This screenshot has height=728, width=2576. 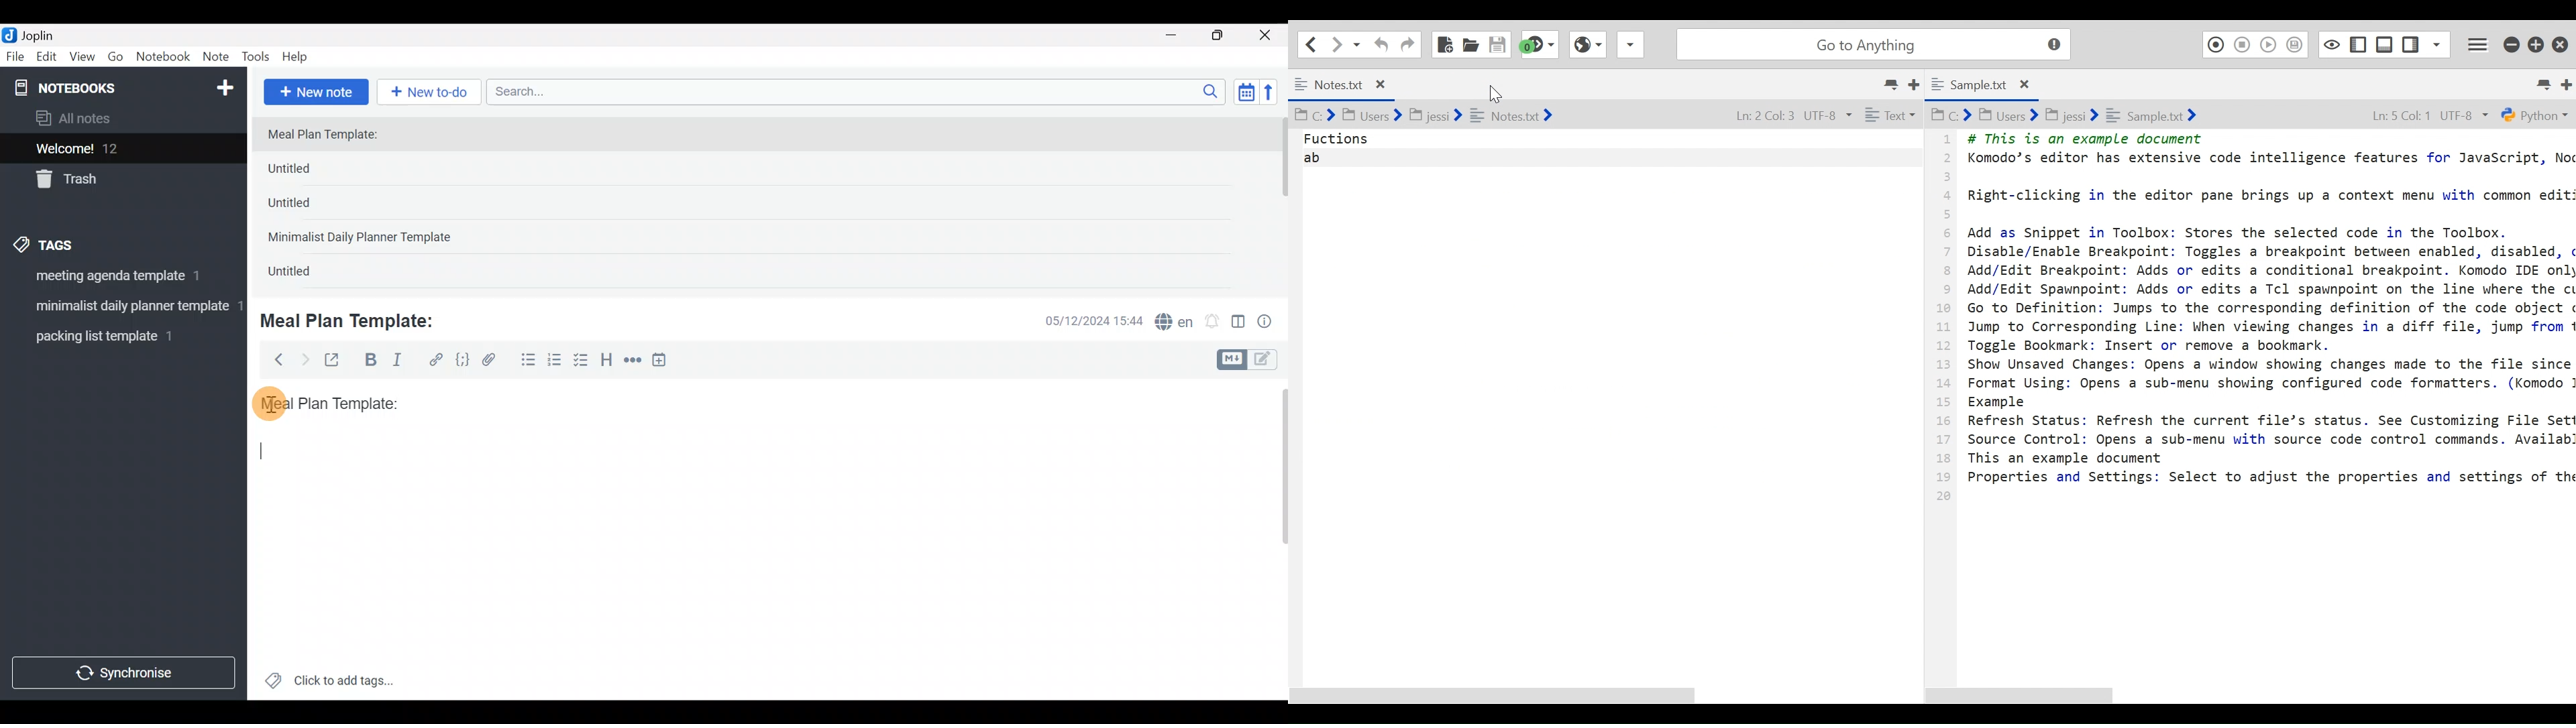 What do you see at coordinates (432, 93) in the screenshot?
I see `New to-do` at bounding box center [432, 93].